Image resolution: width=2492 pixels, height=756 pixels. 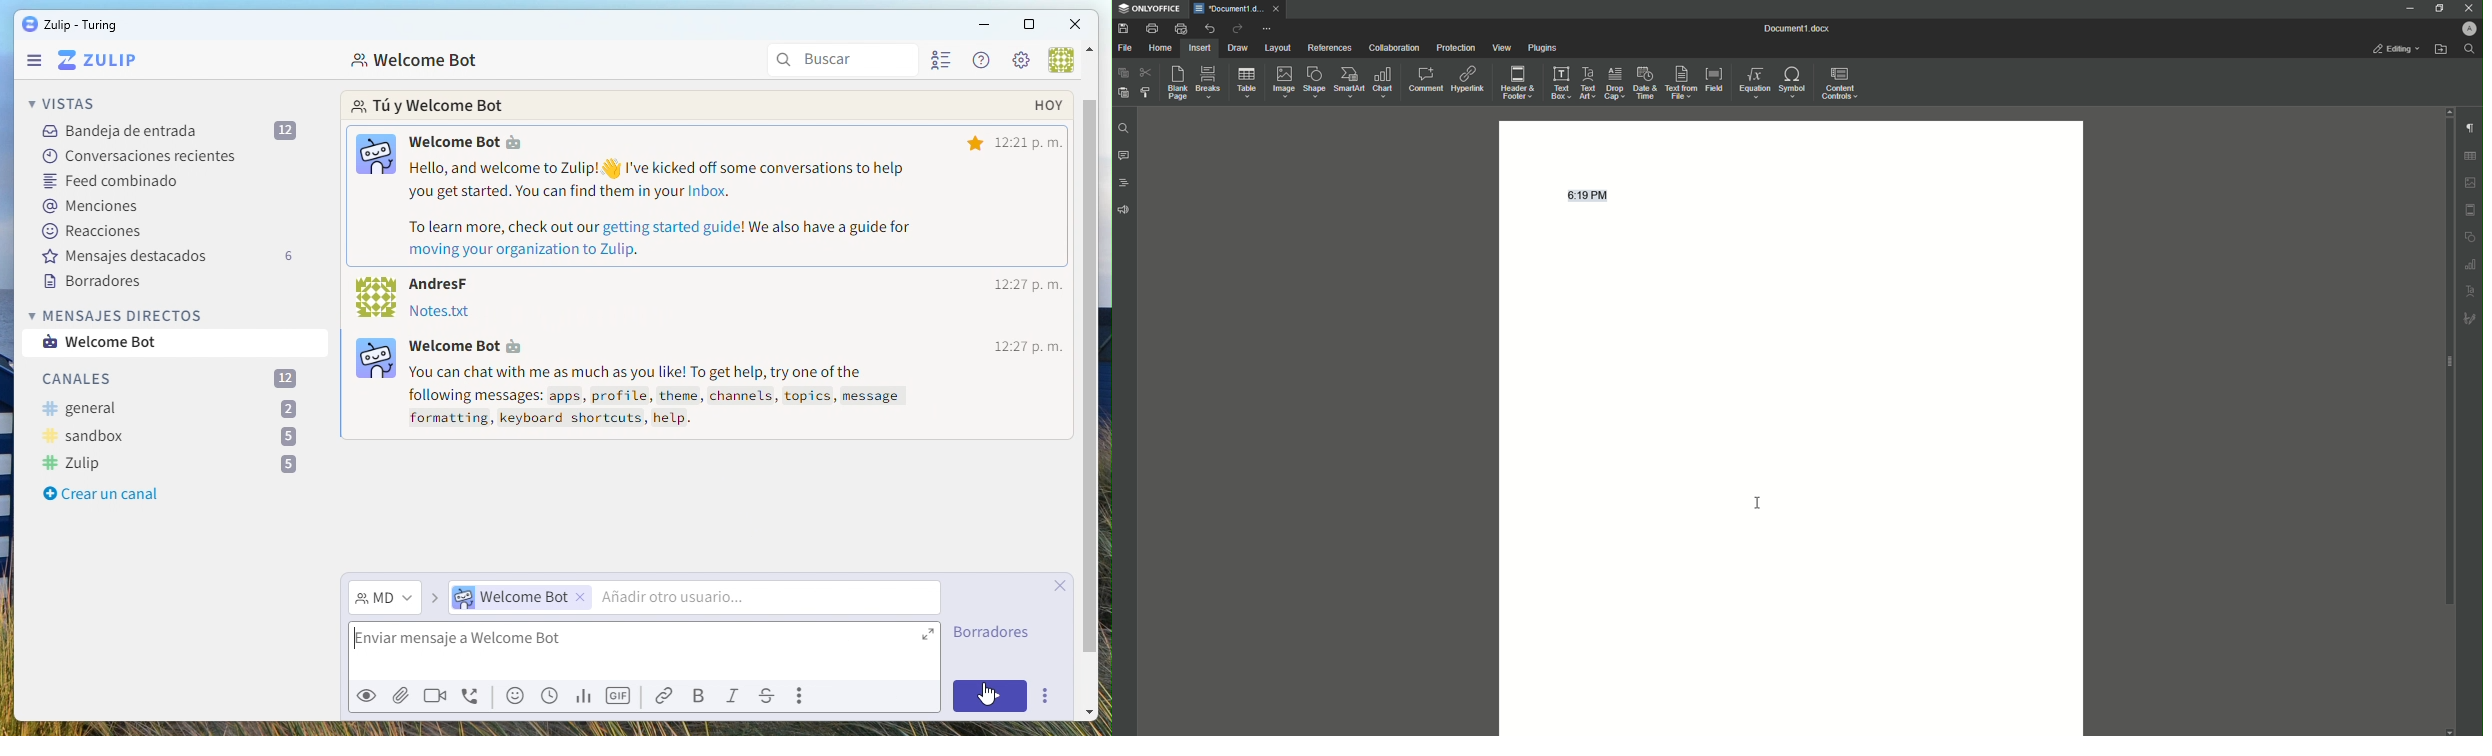 What do you see at coordinates (1145, 72) in the screenshot?
I see `Cut` at bounding box center [1145, 72].